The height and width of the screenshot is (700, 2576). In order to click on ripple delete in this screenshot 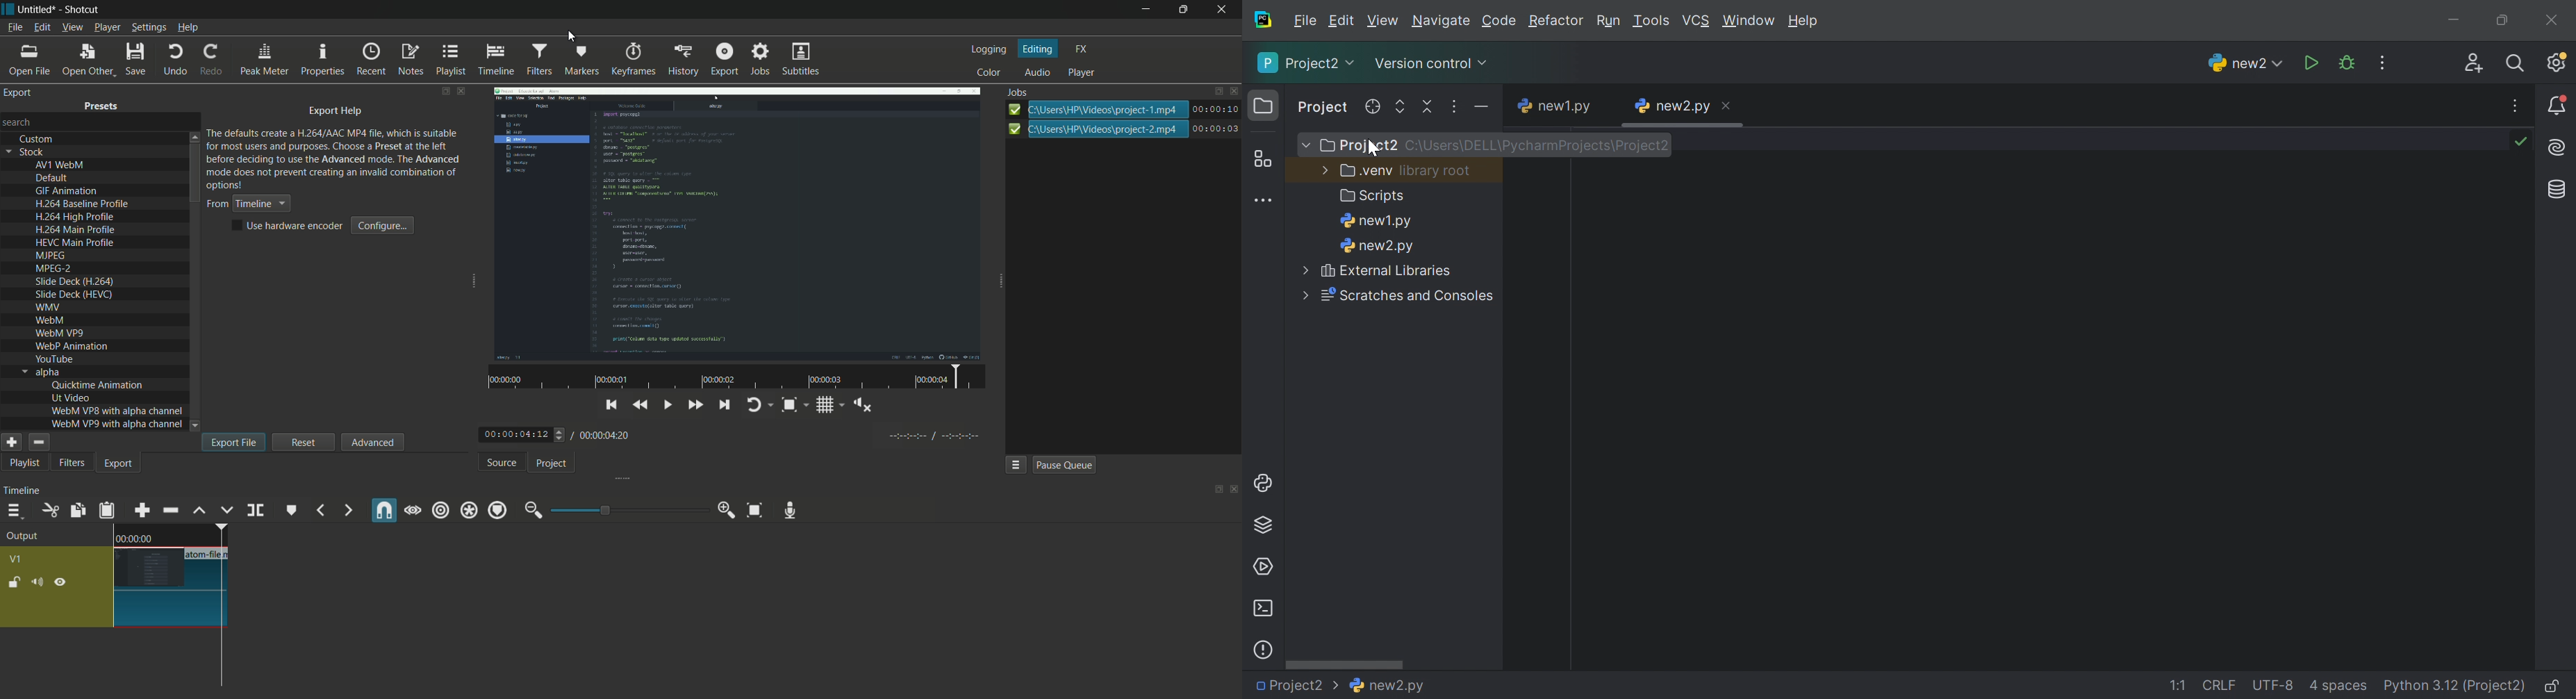, I will do `click(170, 510)`.